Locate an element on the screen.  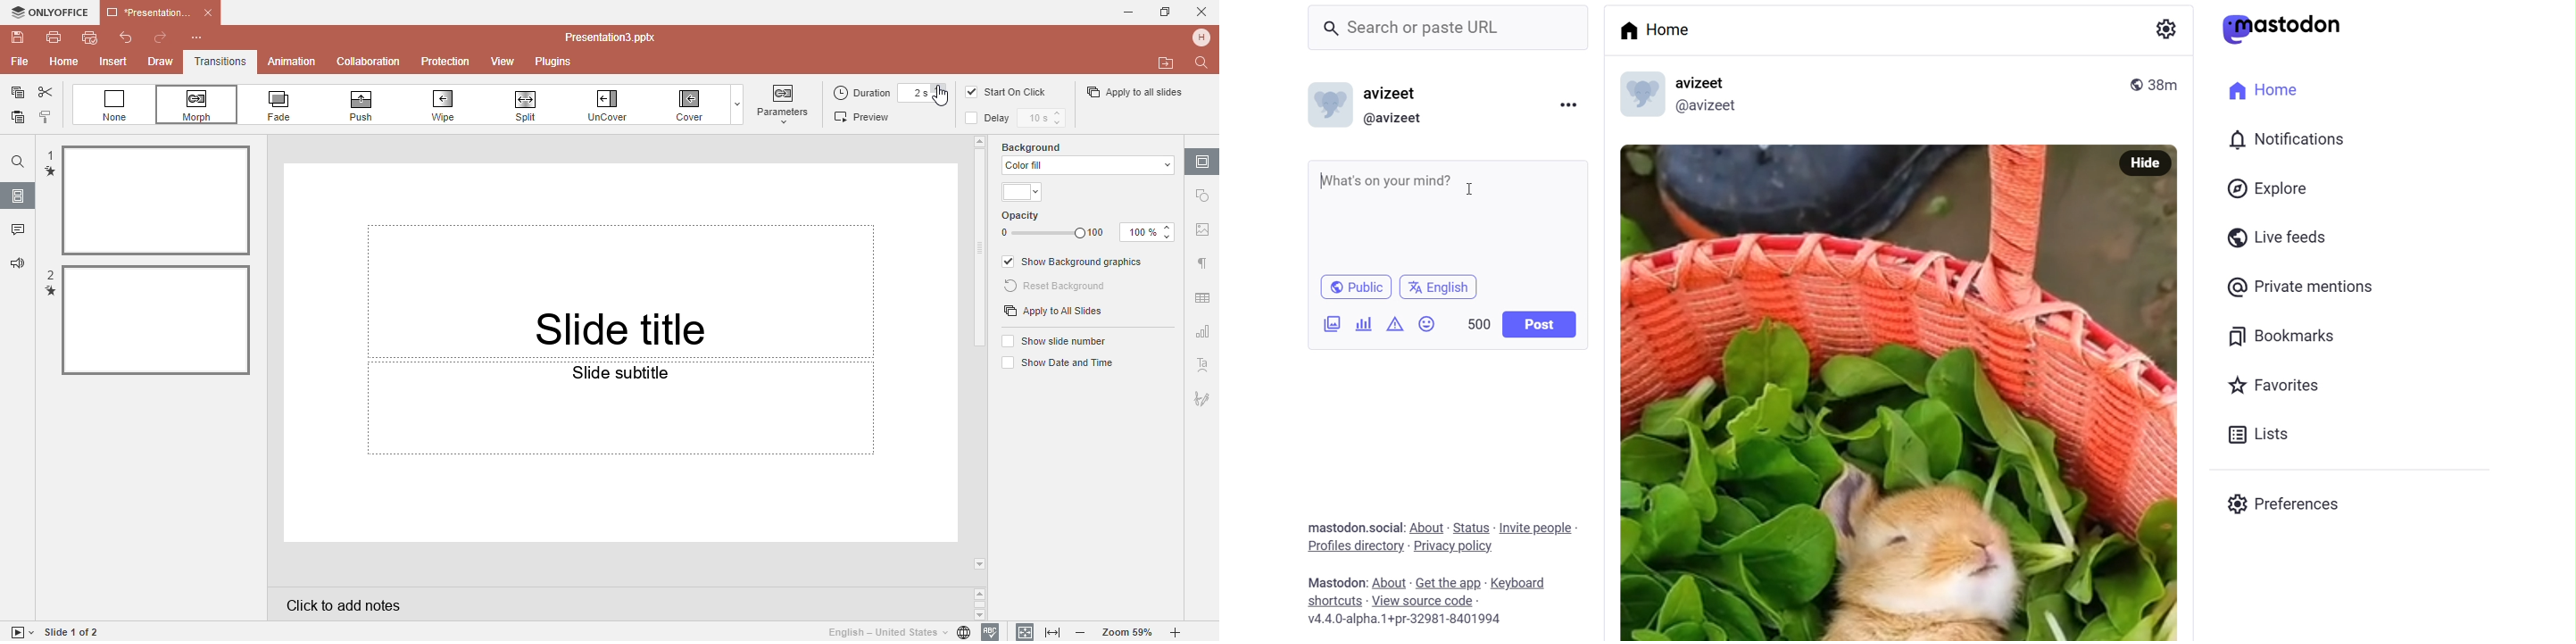
Signature setting is located at coordinates (1201, 395).